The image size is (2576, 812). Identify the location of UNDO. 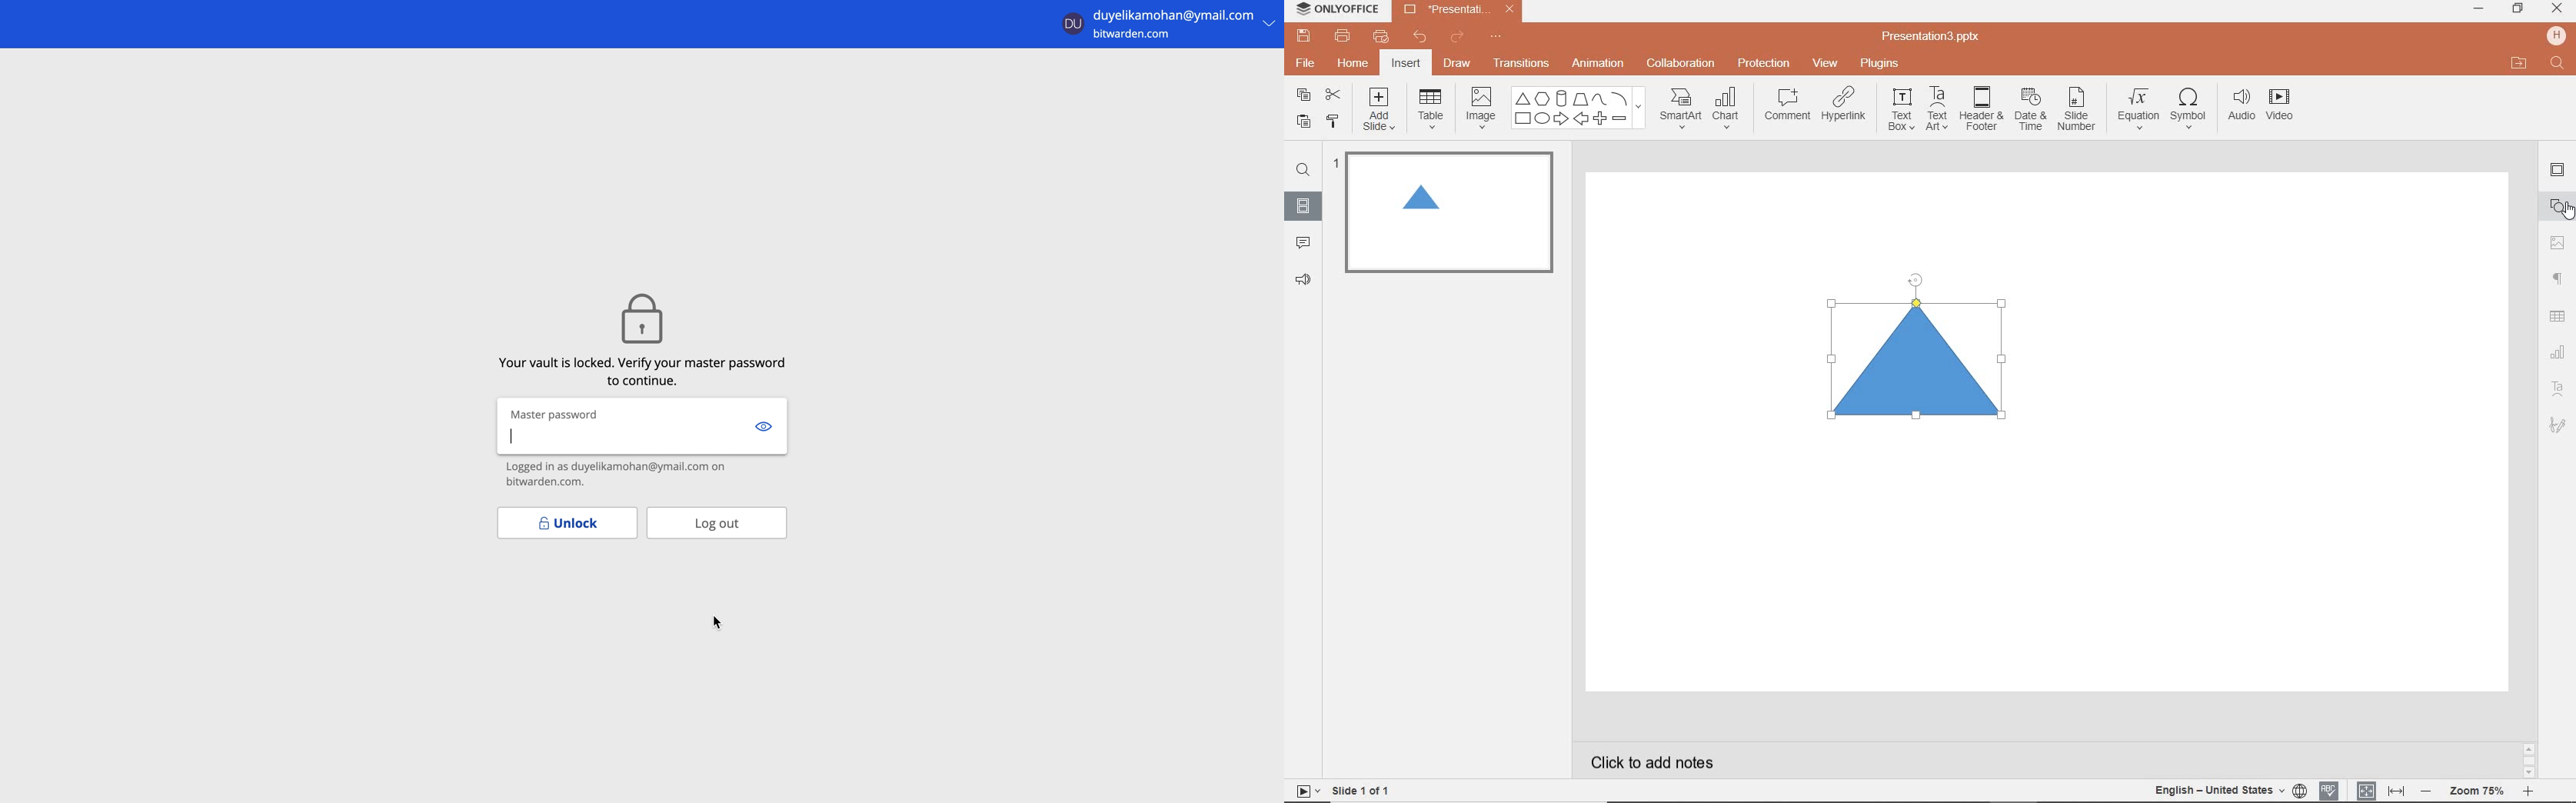
(1421, 38).